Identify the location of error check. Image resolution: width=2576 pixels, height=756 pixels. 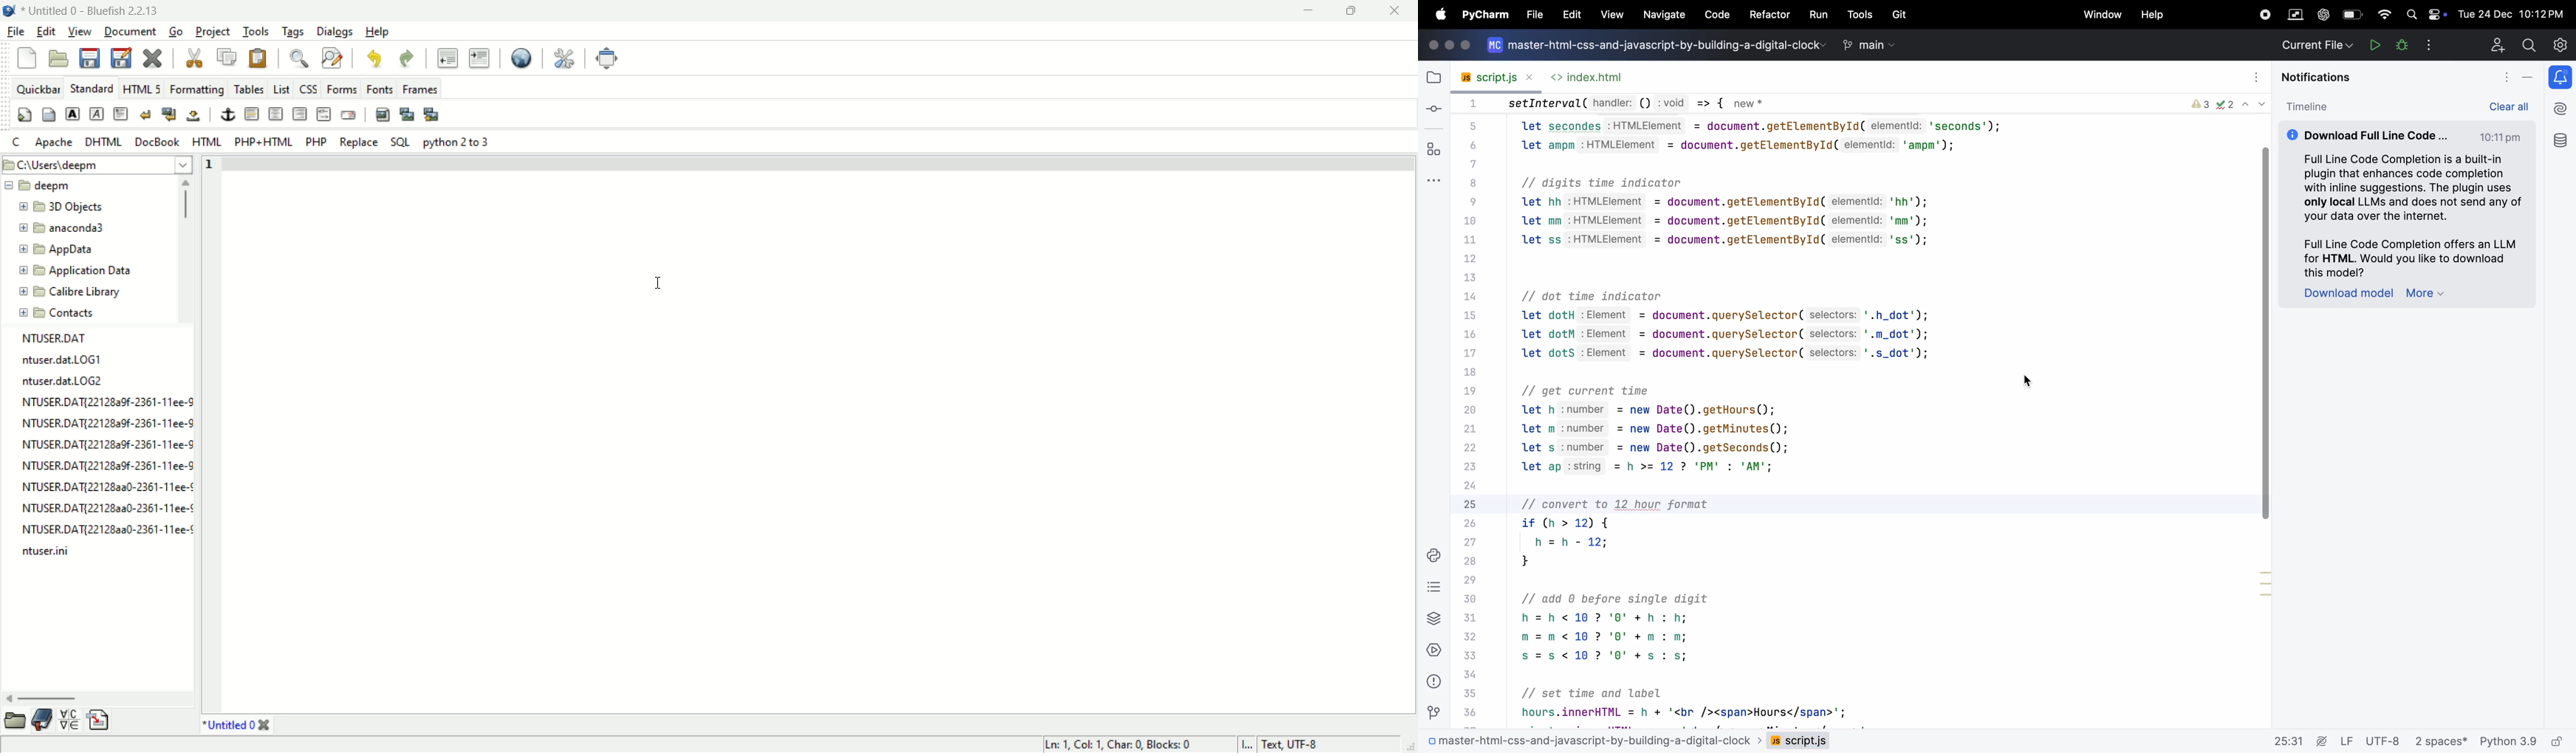
(2228, 104).